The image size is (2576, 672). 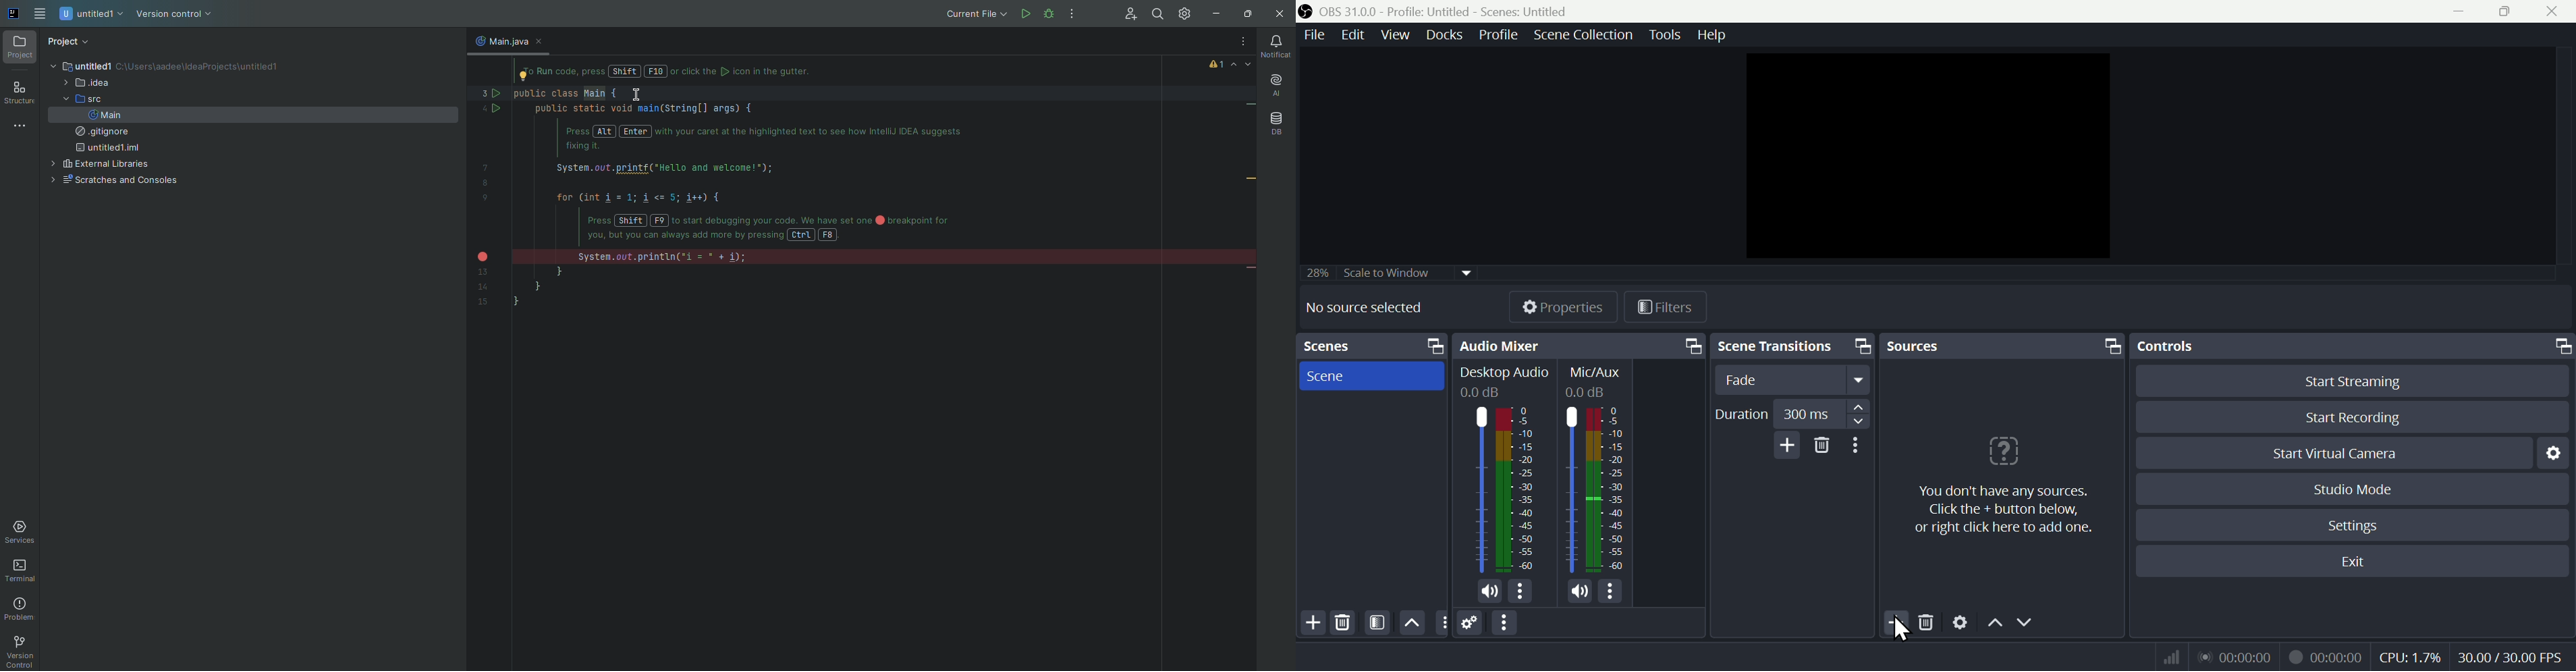 What do you see at coordinates (1588, 392) in the screenshot?
I see `0.0dB` at bounding box center [1588, 392].